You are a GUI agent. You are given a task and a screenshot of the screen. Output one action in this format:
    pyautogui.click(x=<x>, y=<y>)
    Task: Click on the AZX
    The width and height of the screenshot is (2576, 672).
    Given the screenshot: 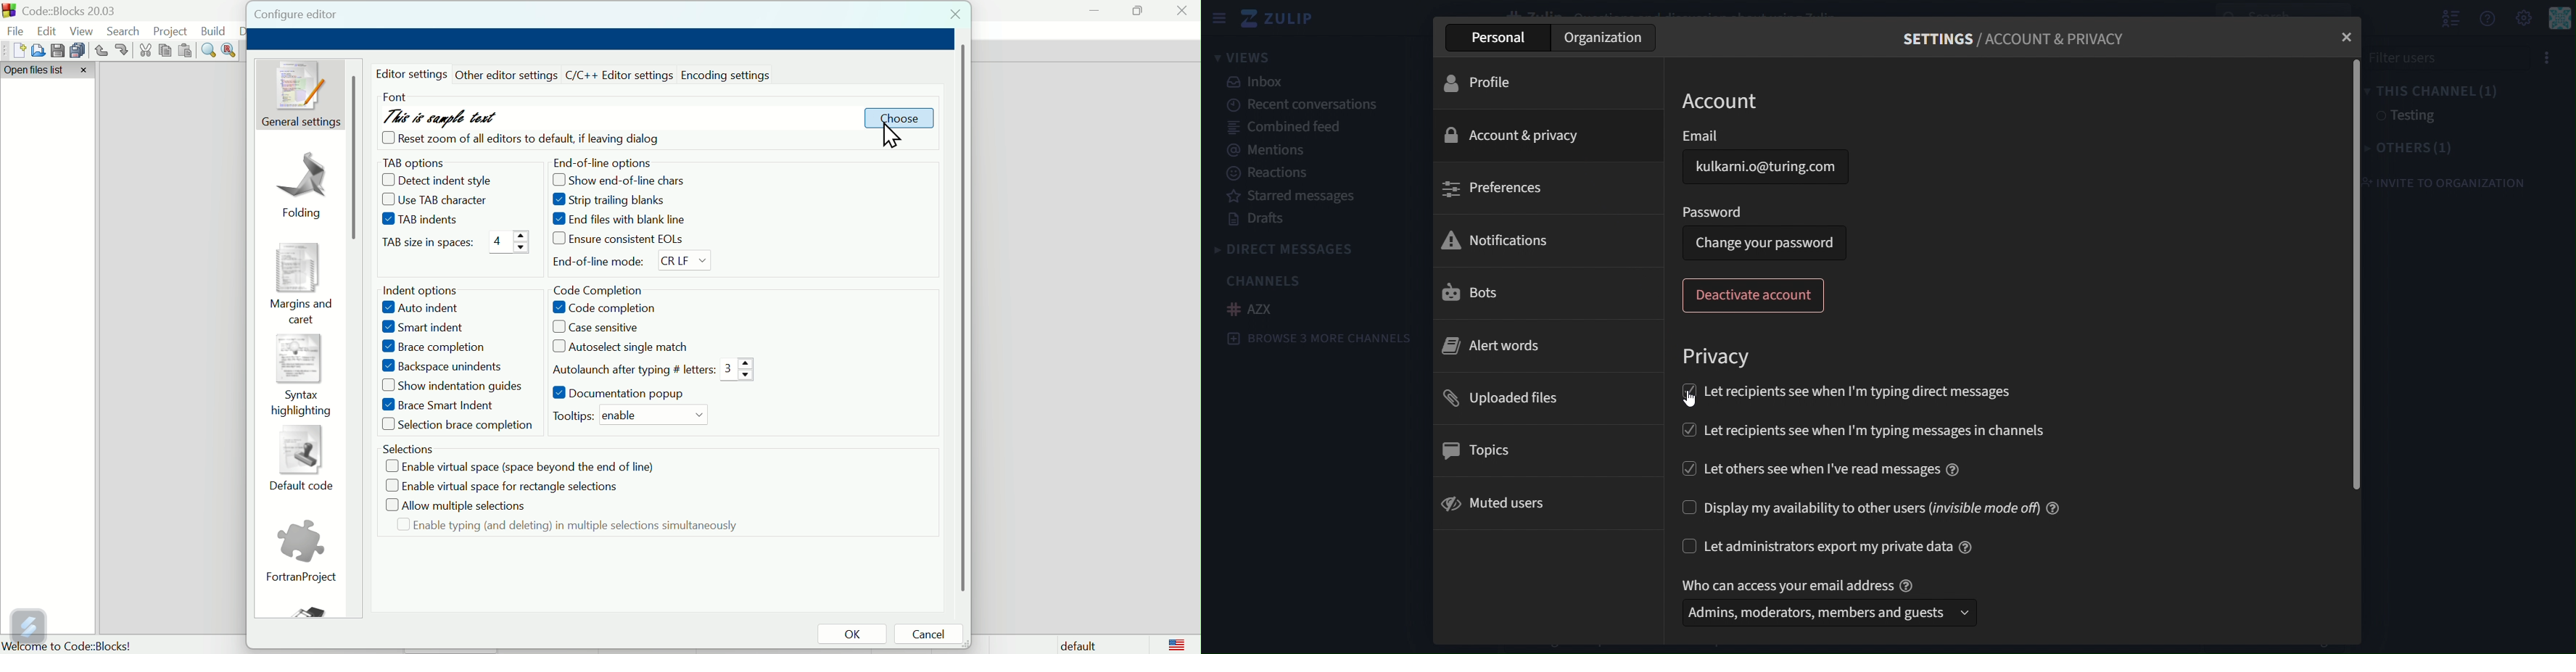 What is the action you would take?
    pyautogui.click(x=1252, y=309)
    